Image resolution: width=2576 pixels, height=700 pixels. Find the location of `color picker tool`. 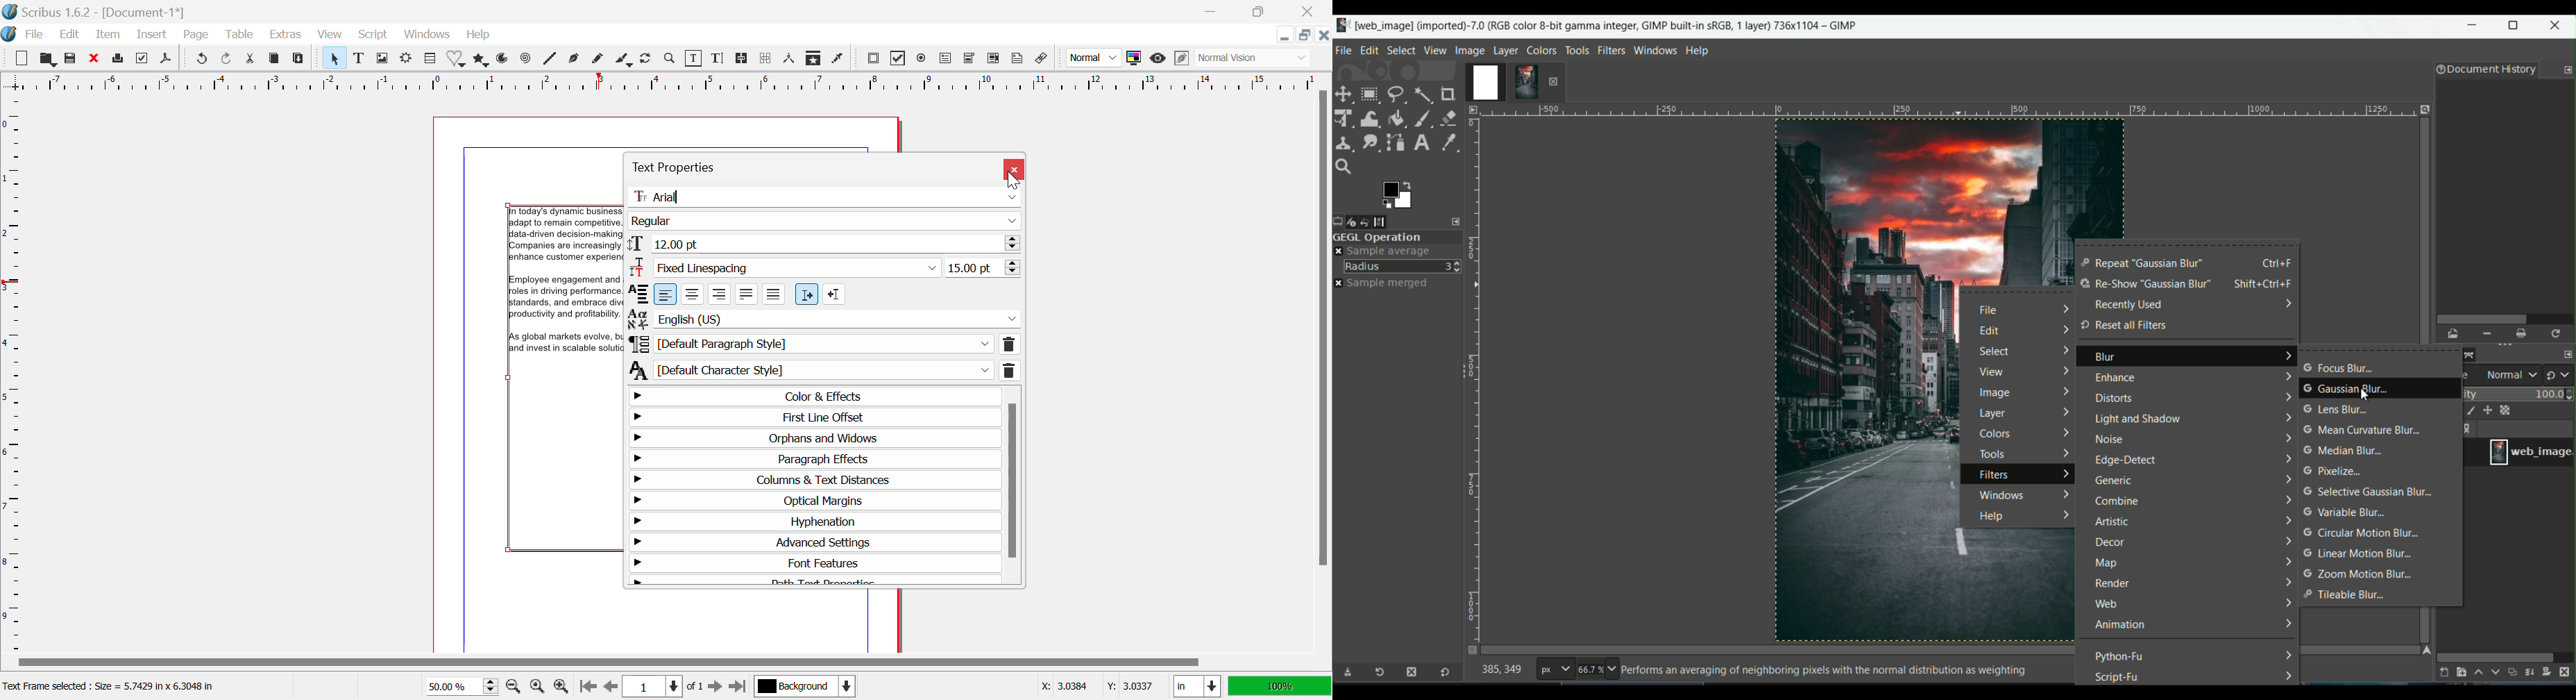

color picker tool is located at coordinates (1446, 141).